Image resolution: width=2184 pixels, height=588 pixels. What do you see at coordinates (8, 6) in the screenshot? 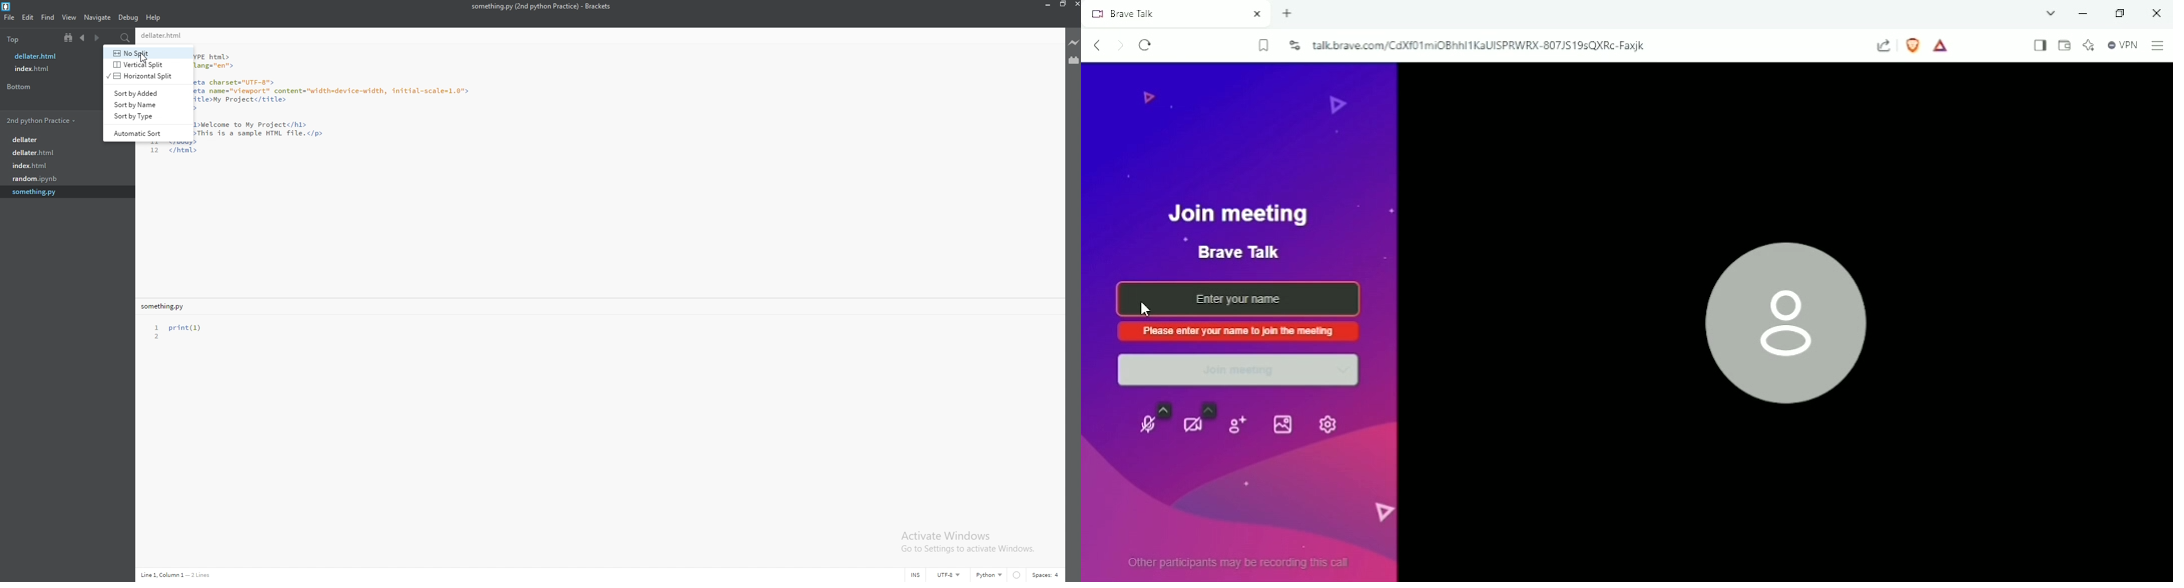
I see `brackets` at bounding box center [8, 6].